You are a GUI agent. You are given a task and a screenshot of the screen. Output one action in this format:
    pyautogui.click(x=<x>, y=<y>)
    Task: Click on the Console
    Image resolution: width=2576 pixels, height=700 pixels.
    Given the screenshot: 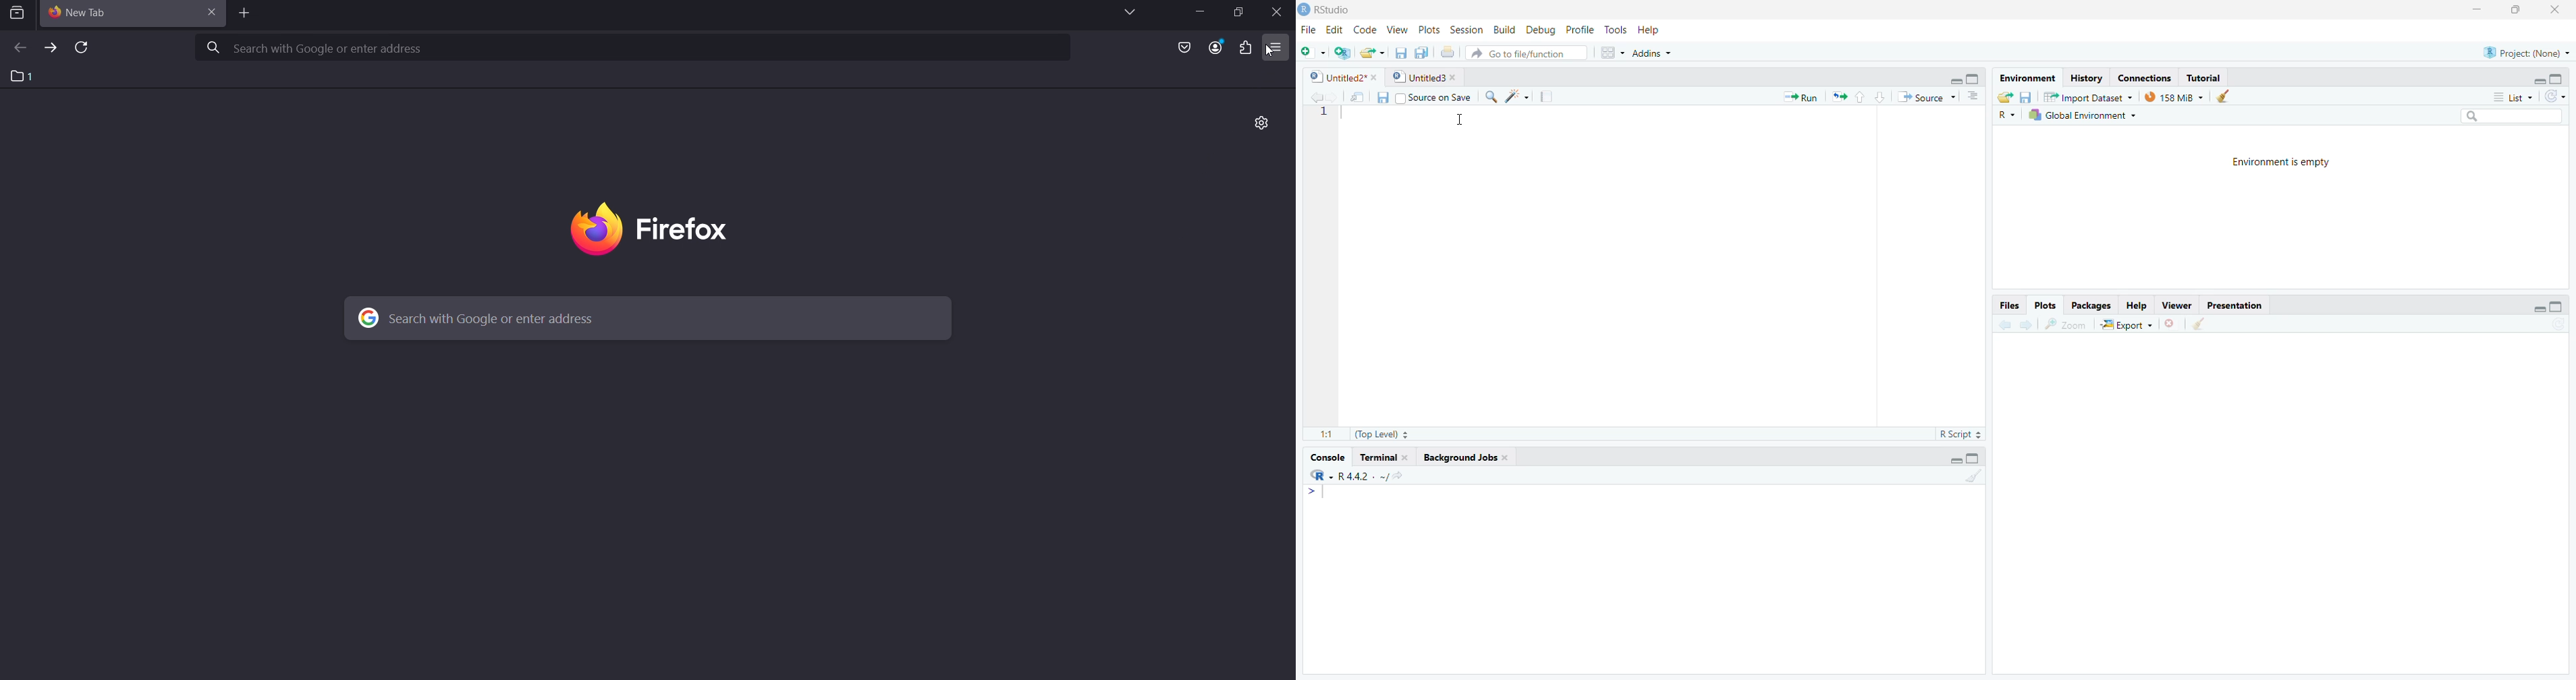 What is the action you would take?
    pyautogui.click(x=1327, y=456)
    